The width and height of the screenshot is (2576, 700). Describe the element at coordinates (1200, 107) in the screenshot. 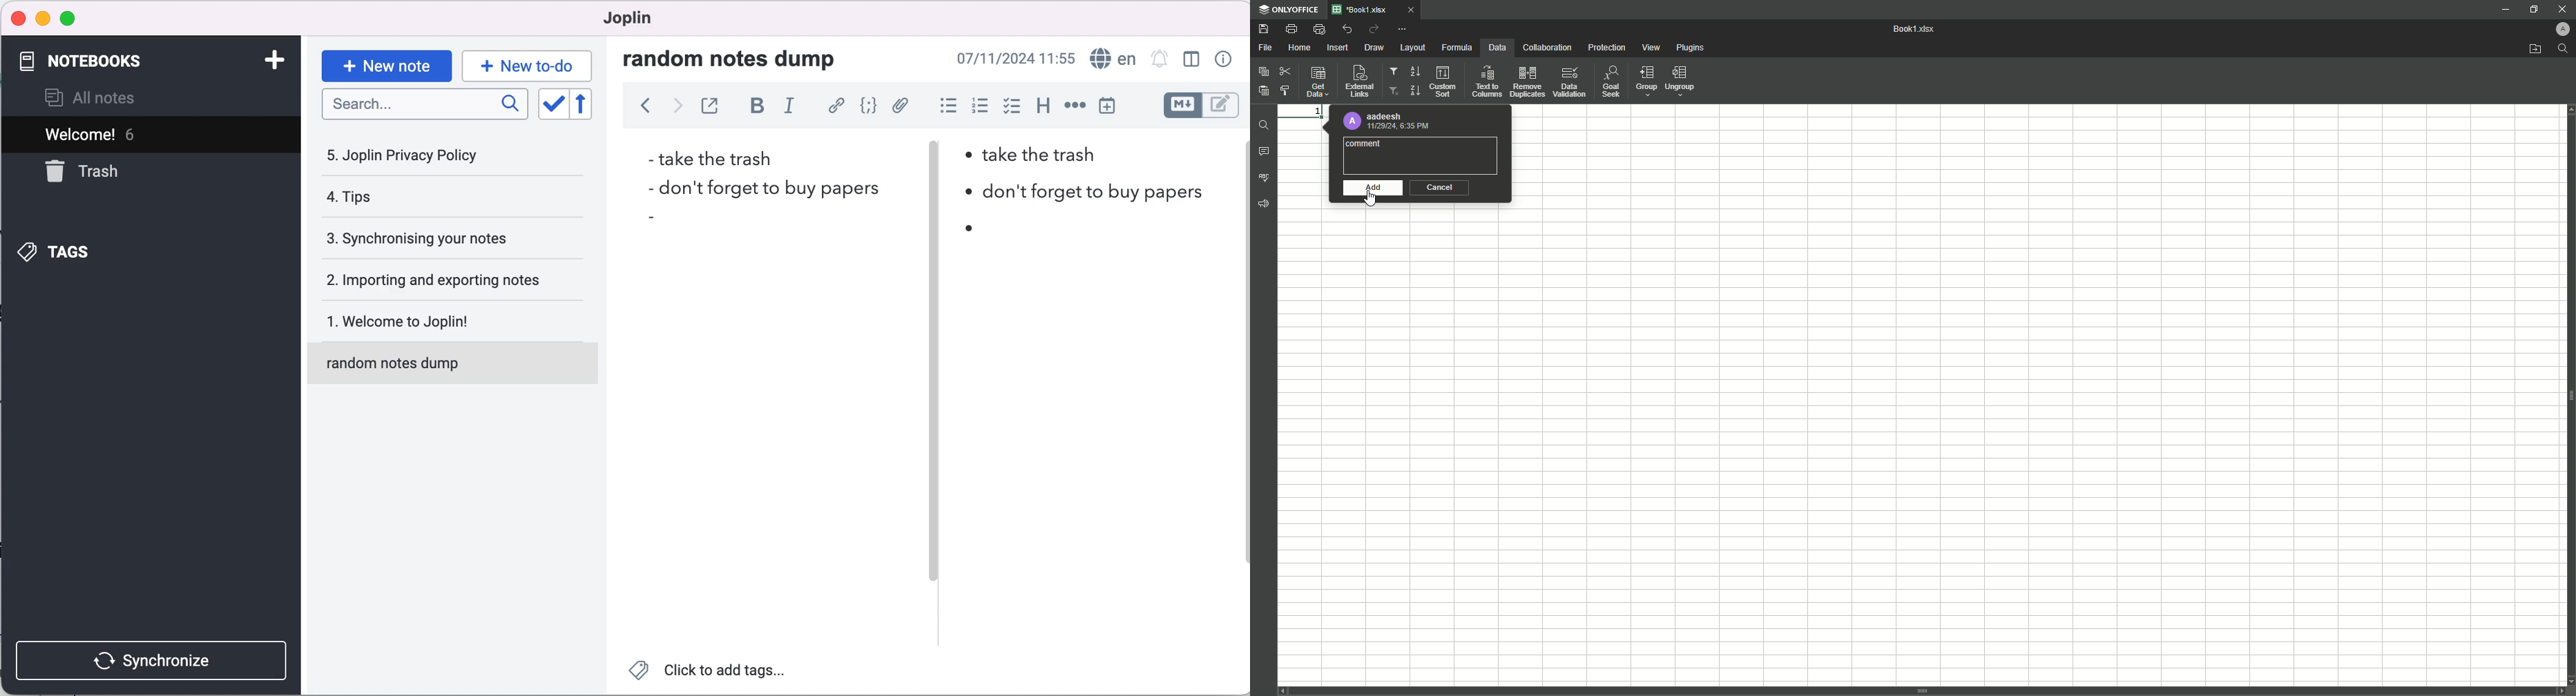

I see `toggle editors` at that location.